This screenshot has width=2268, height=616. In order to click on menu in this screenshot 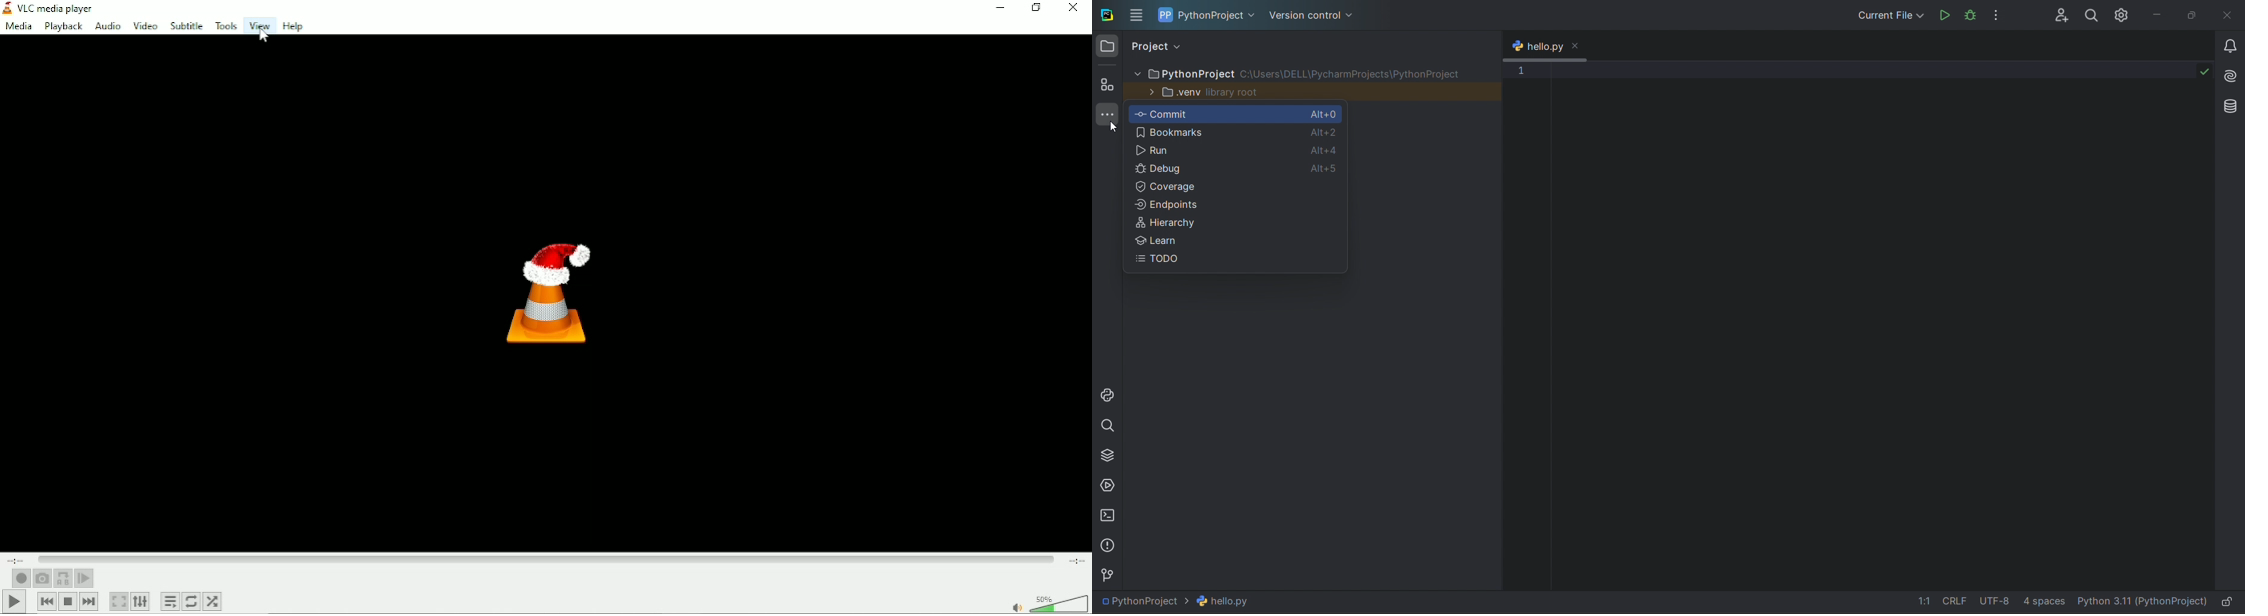, I will do `click(1136, 16)`.